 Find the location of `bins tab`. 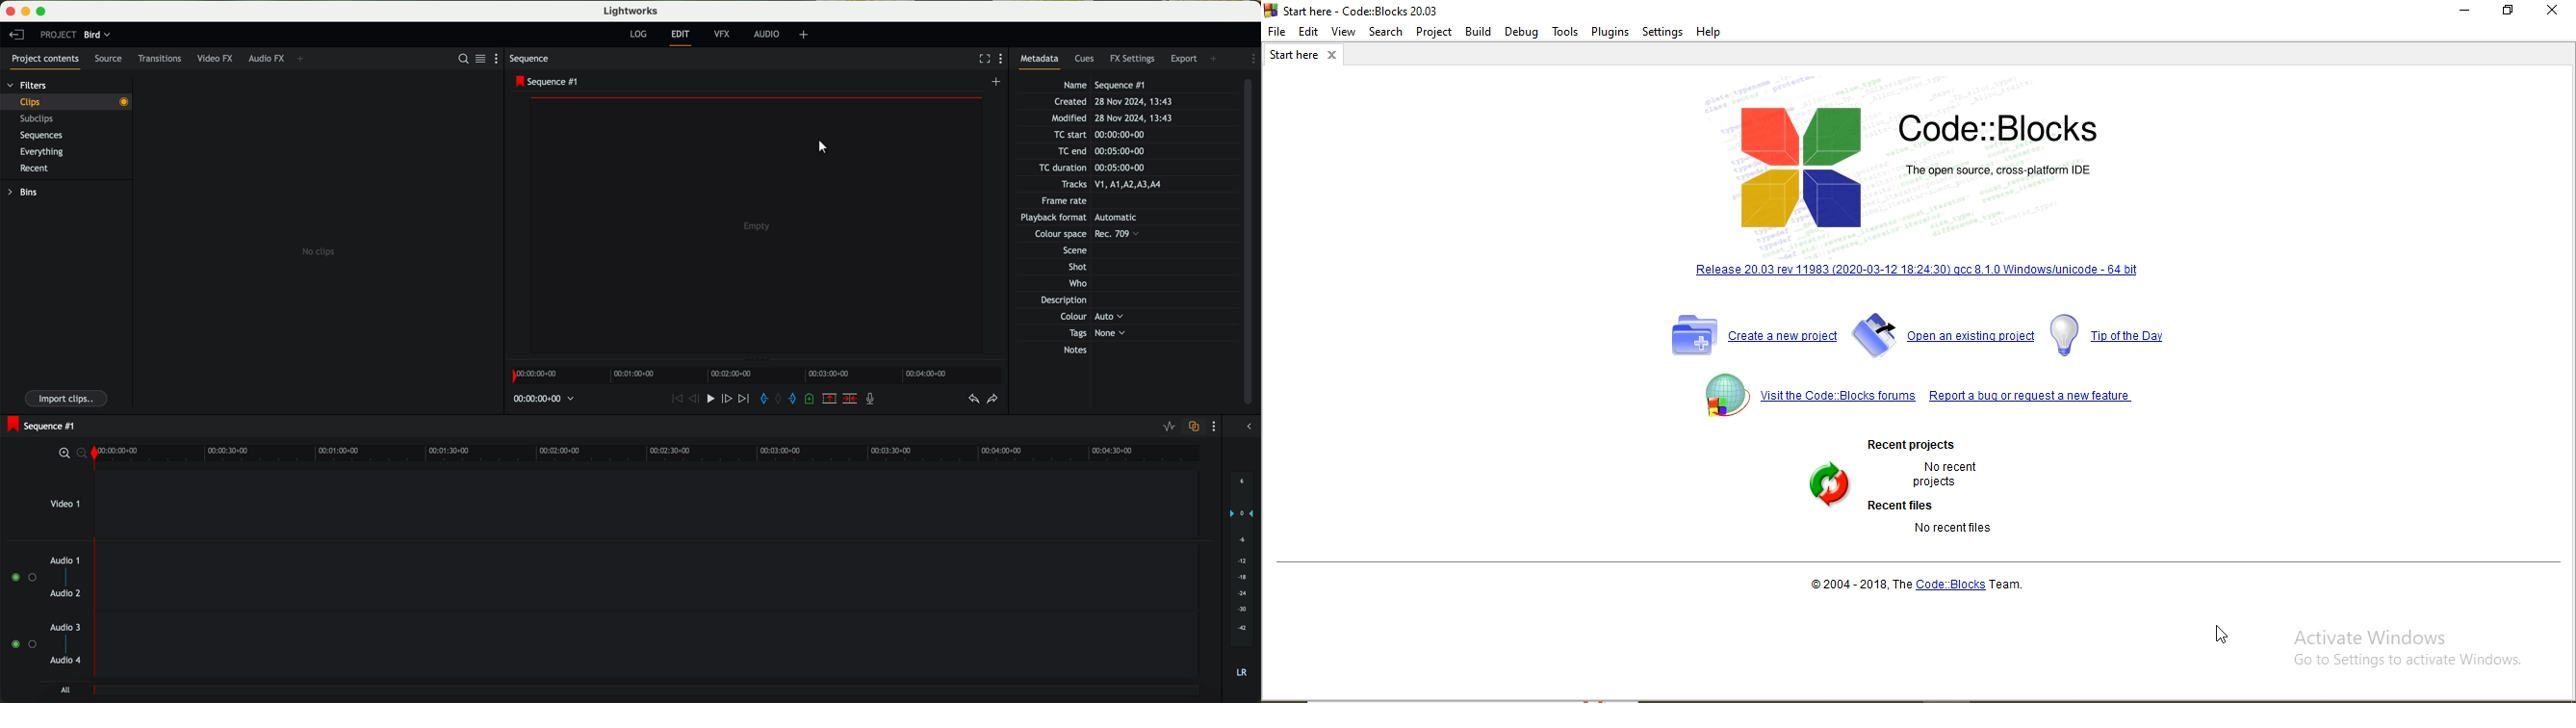

bins tab is located at coordinates (23, 192).